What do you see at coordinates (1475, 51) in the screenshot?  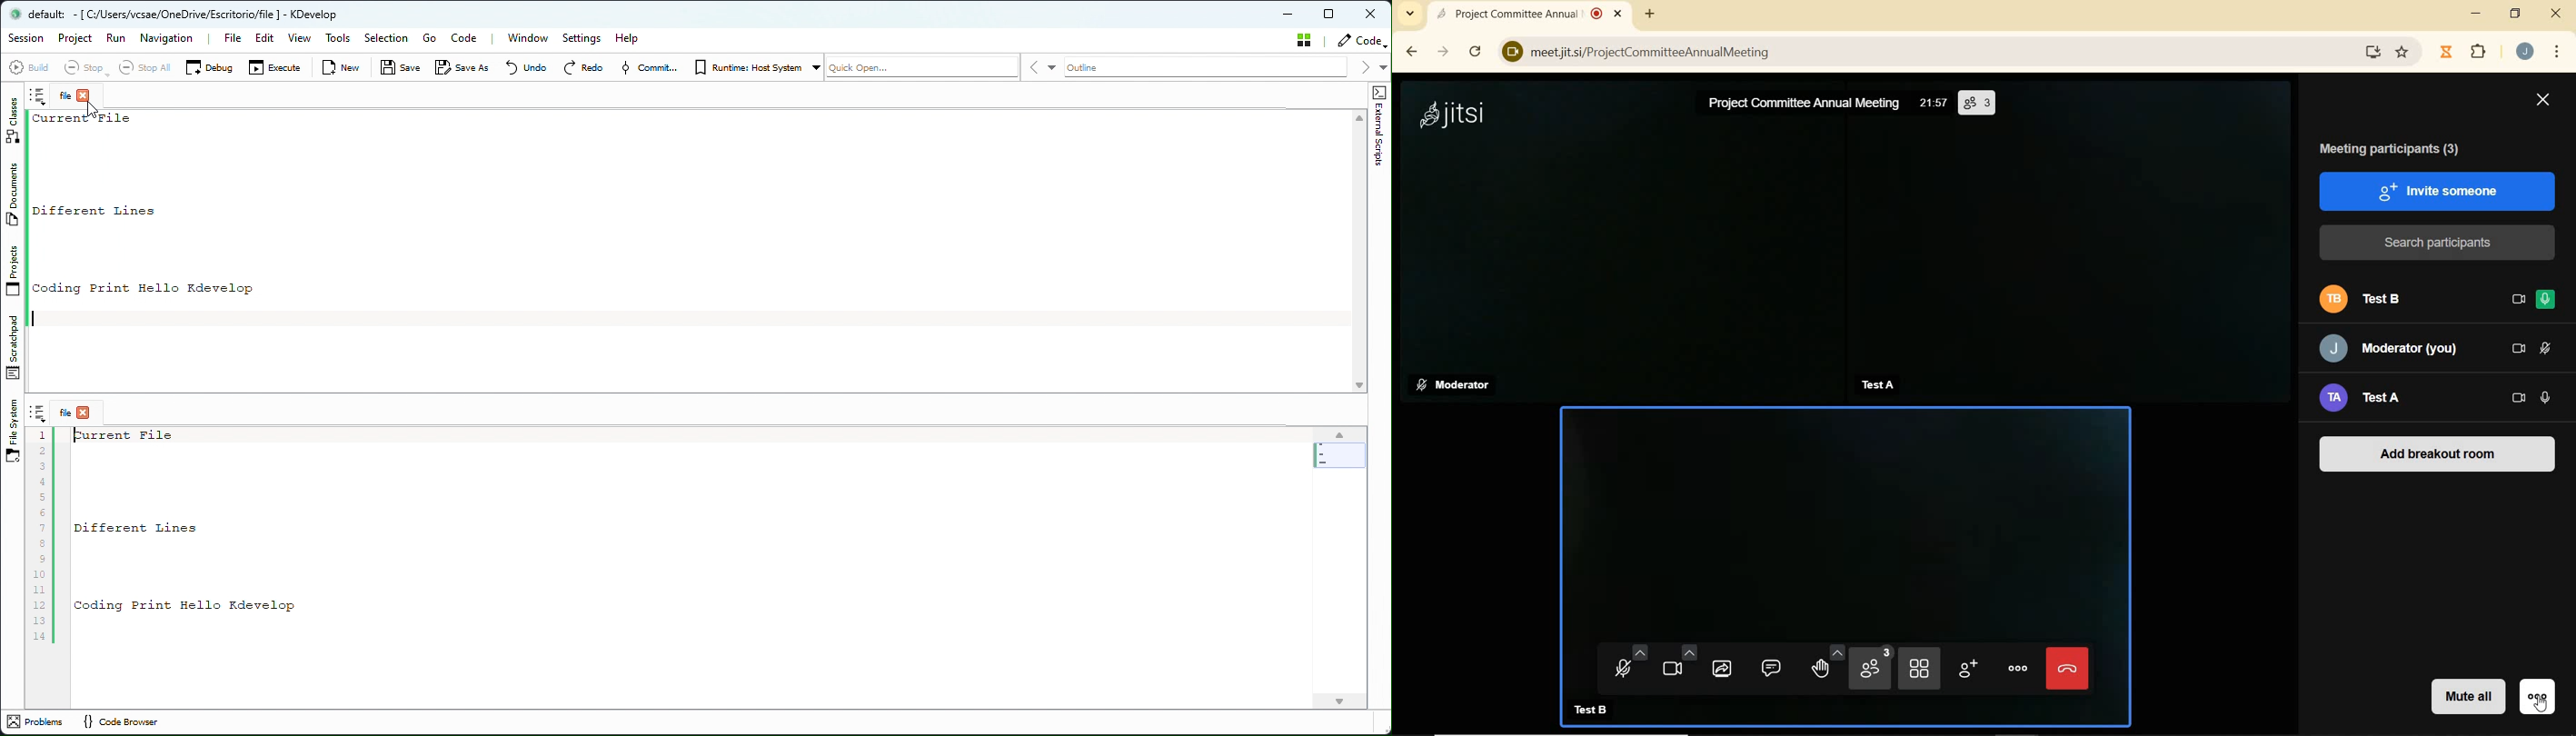 I see `RELOAD` at bounding box center [1475, 51].